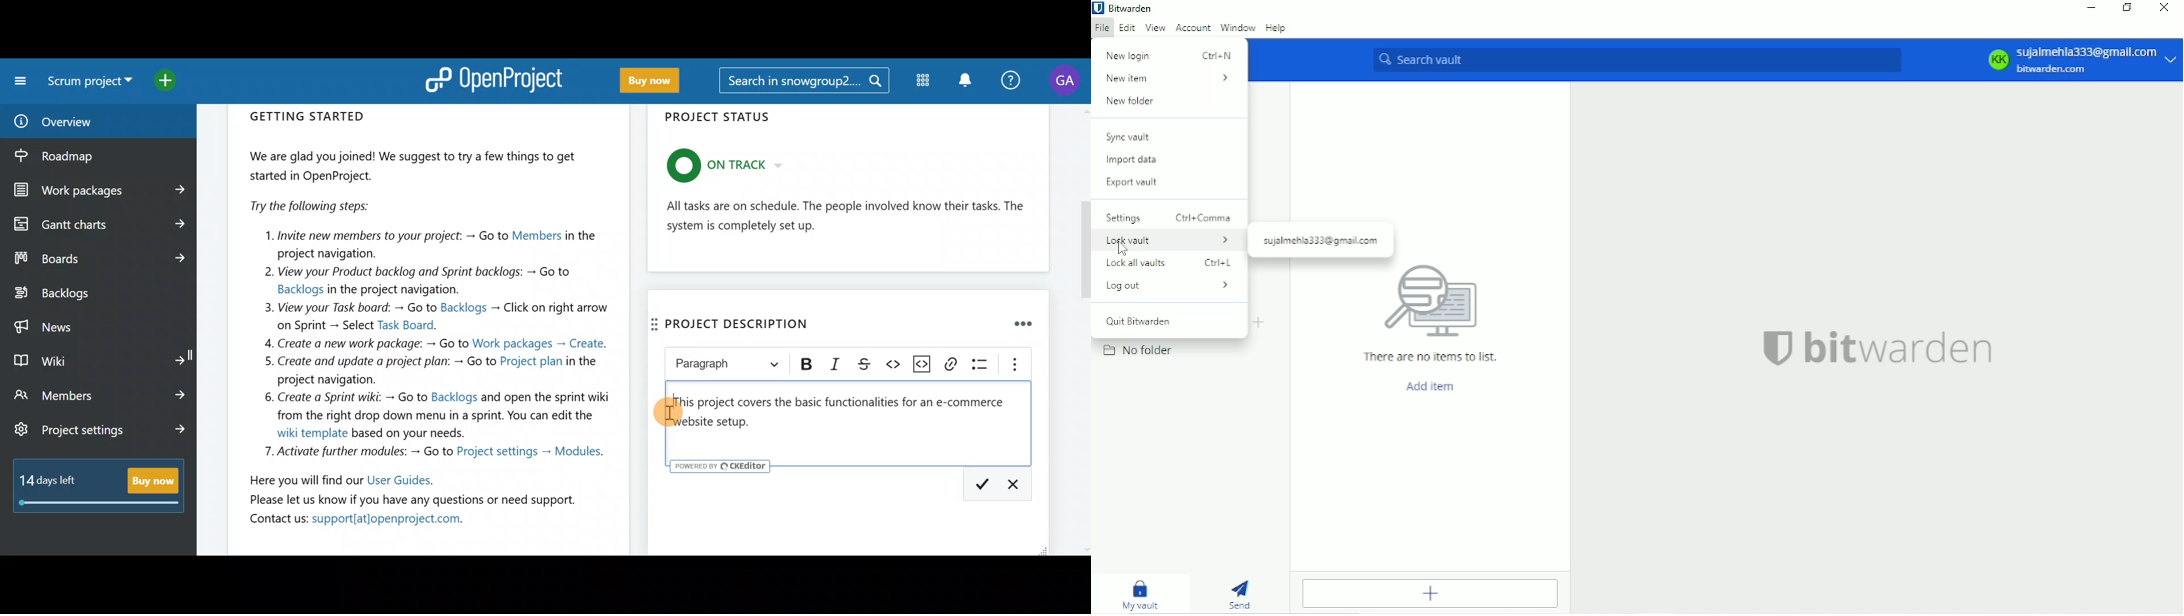  Describe the element at coordinates (1881, 353) in the screenshot. I see `bitwarden` at that location.